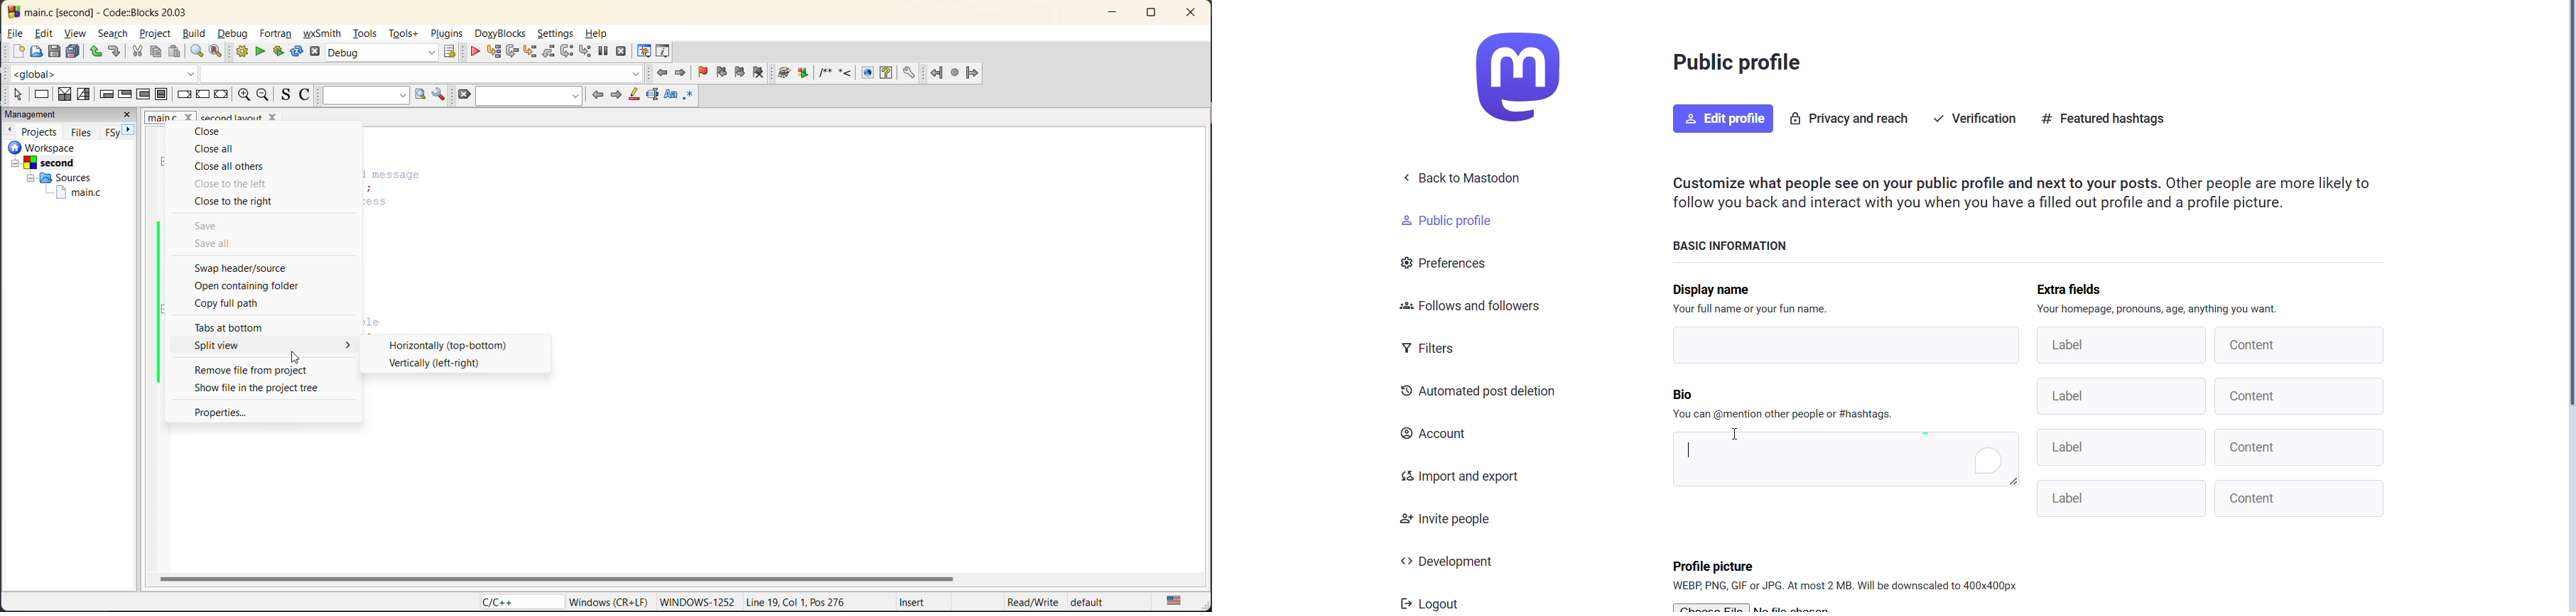  Describe the element at coordinates (259, 387) in the screenshot. I see `show file in the project tree` at that location.